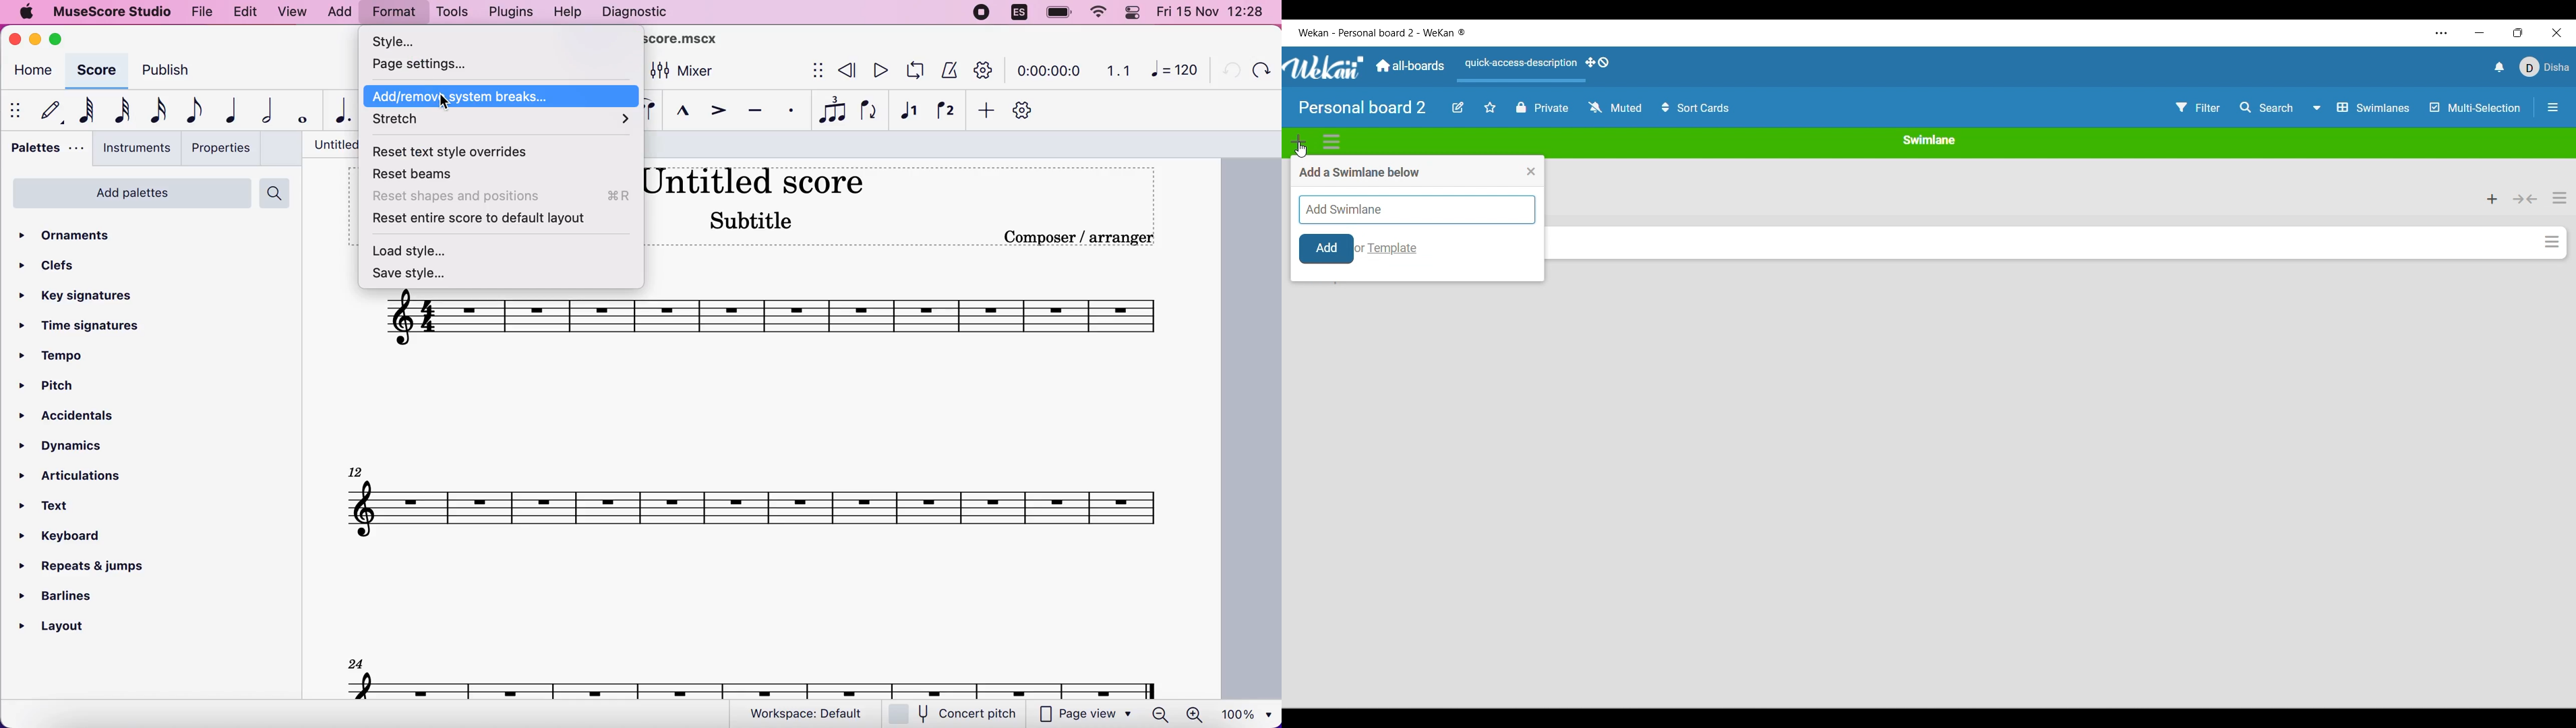  I want to click on help, so click(568, 14).